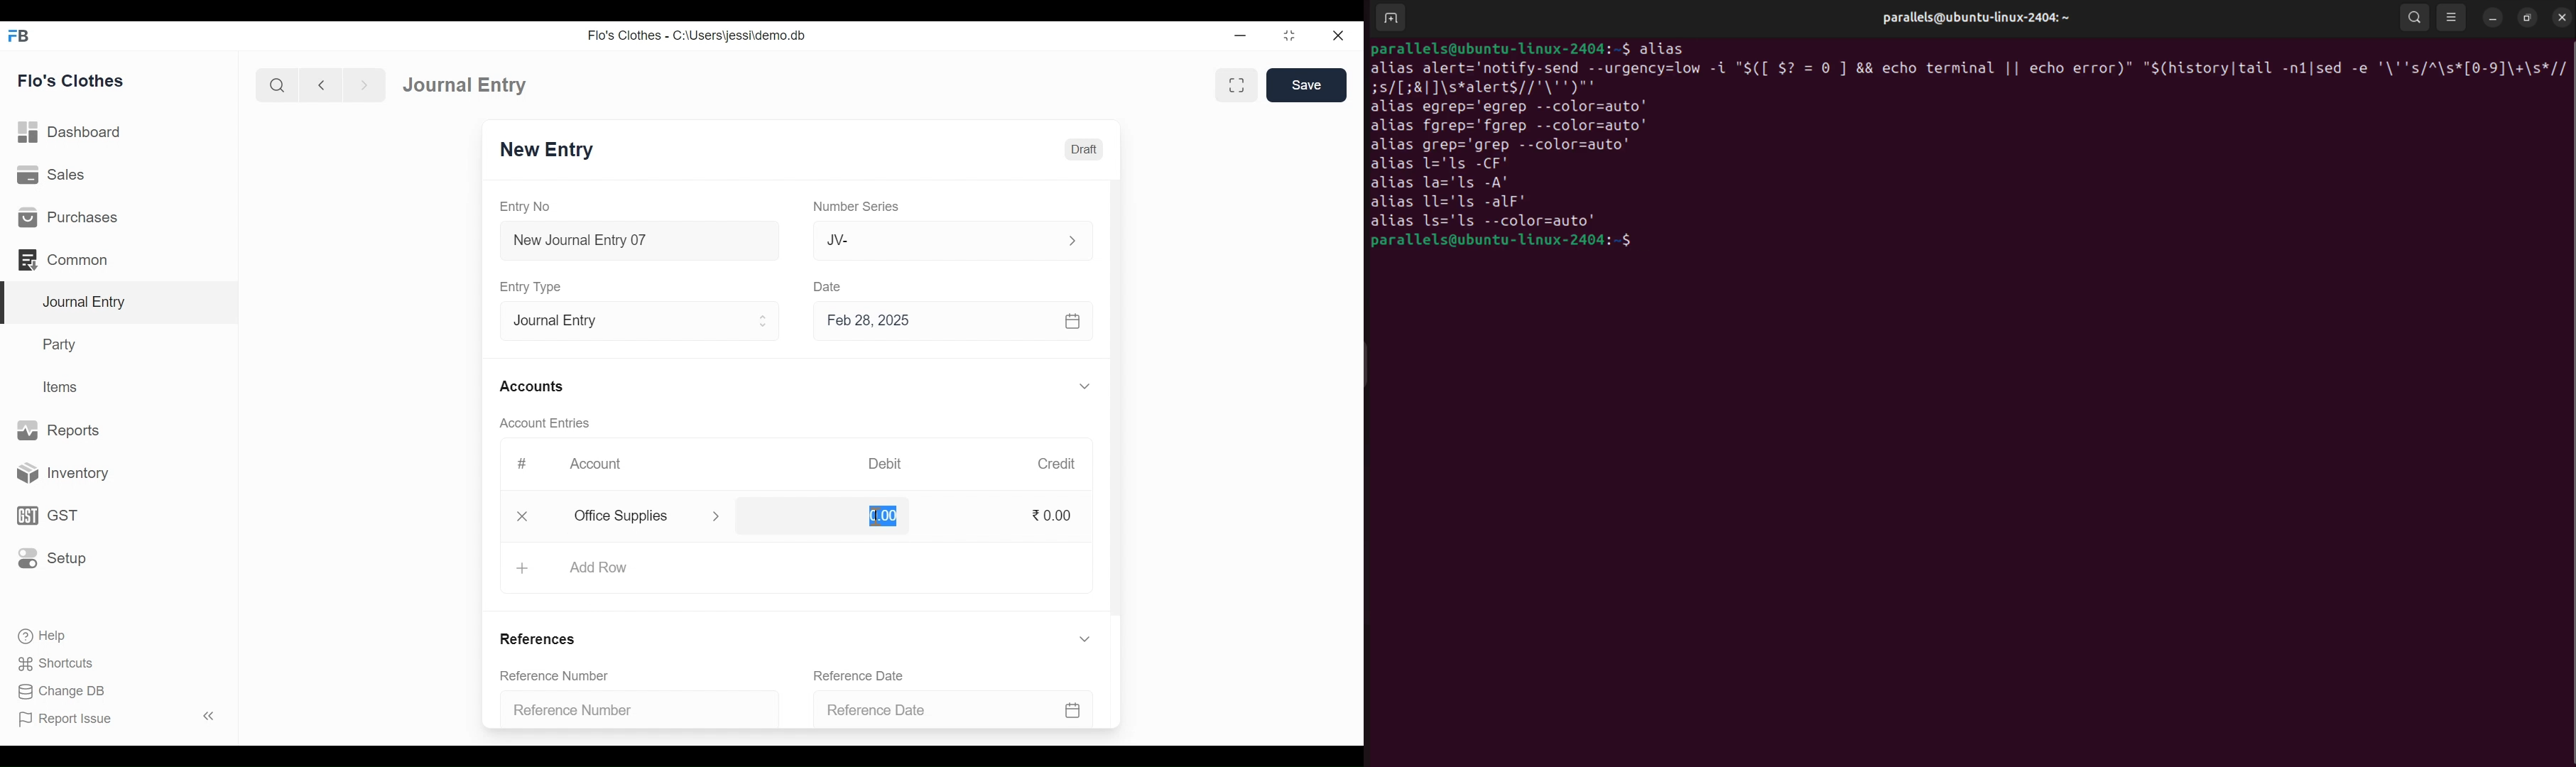  What do you see at coordinates (320, 85) in the screenshot?
I see `Navigate Back` at bounding box center [320, 85].